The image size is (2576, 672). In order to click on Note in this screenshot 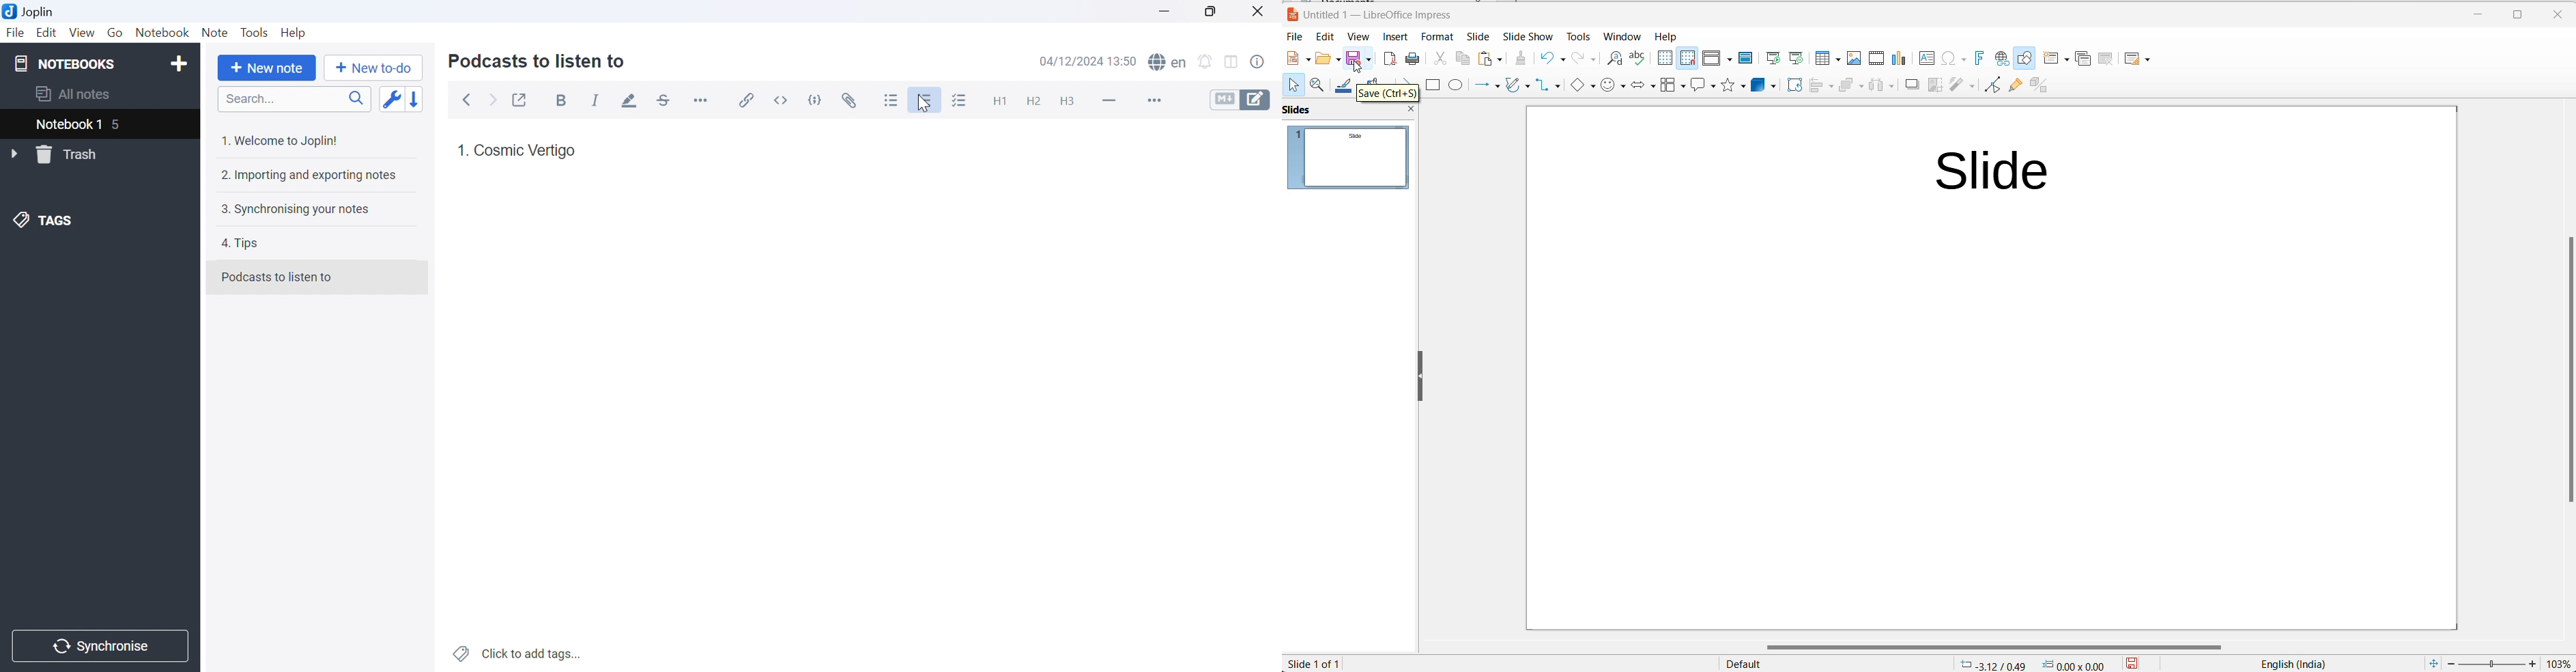, I will do `click(215, 32)`.